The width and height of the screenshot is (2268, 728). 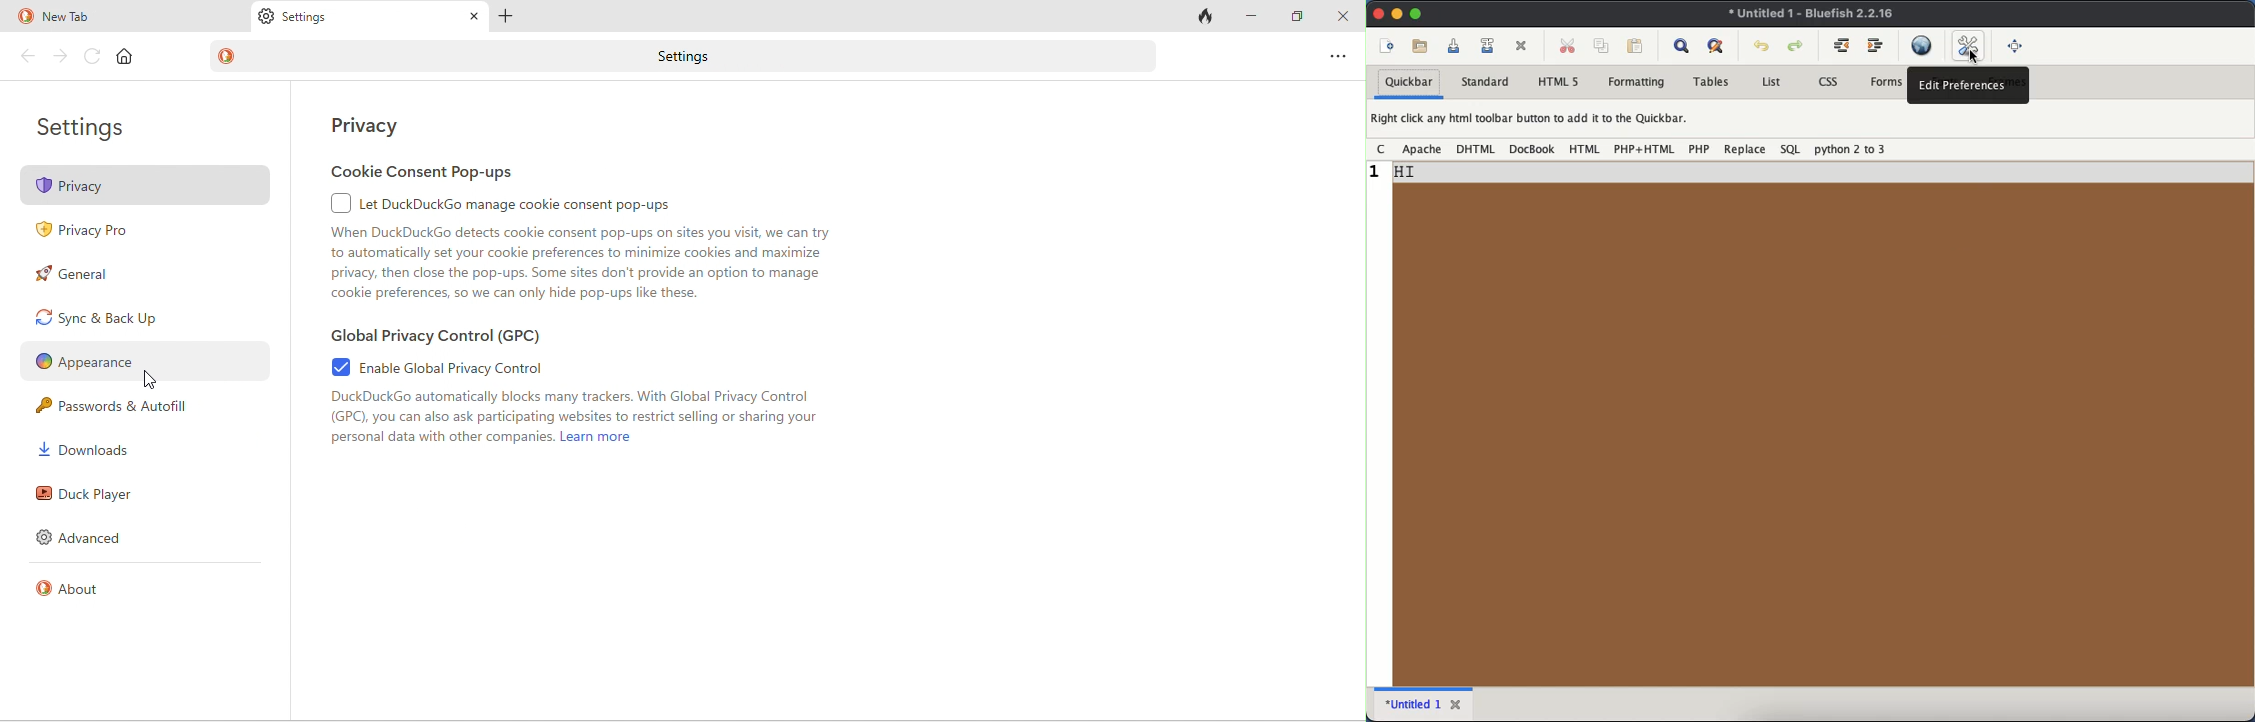 What do you see at coordinates (1971, 47) in the screenshot?
I see `edit preferences` at bounding box center [1971, 47].